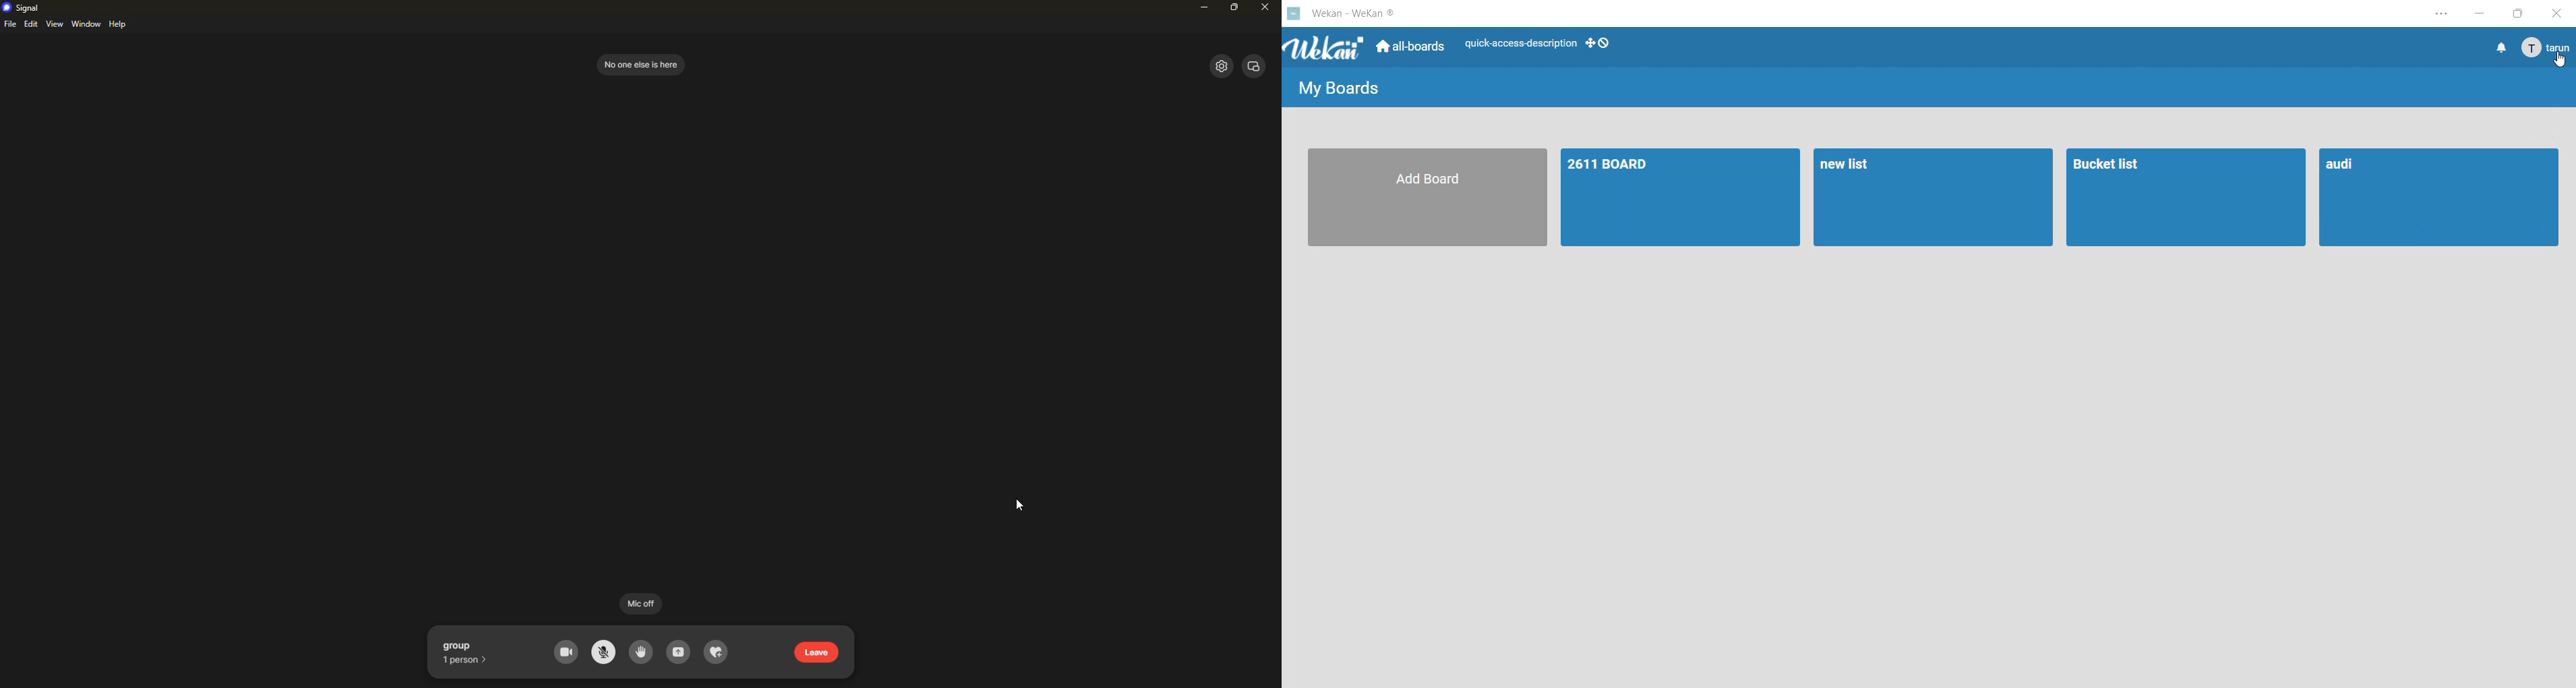 Image resolution: width=2576 pixels, height=700 pixels. What do you see at coordinates (55, 24) in the screenshot?
I see `view` at bounding box center [55, 24].